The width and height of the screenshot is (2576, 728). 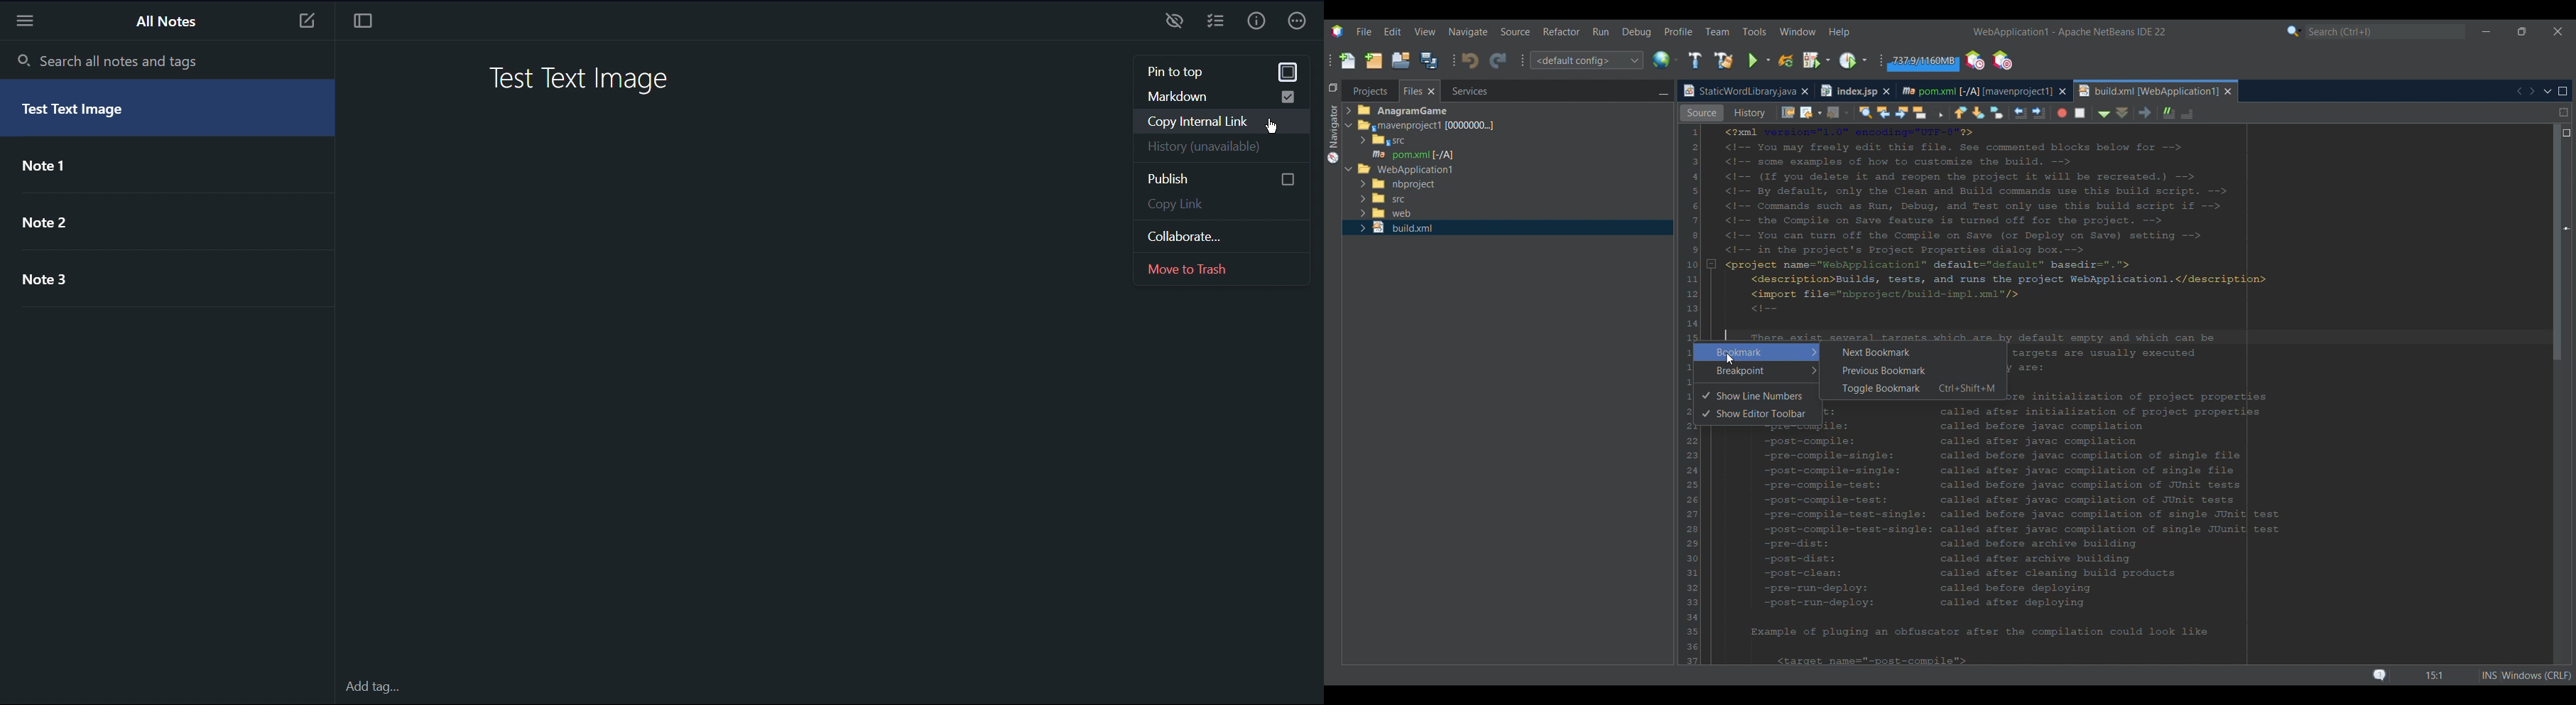 I want to click on Markdown, so click(x=1217, y=96).